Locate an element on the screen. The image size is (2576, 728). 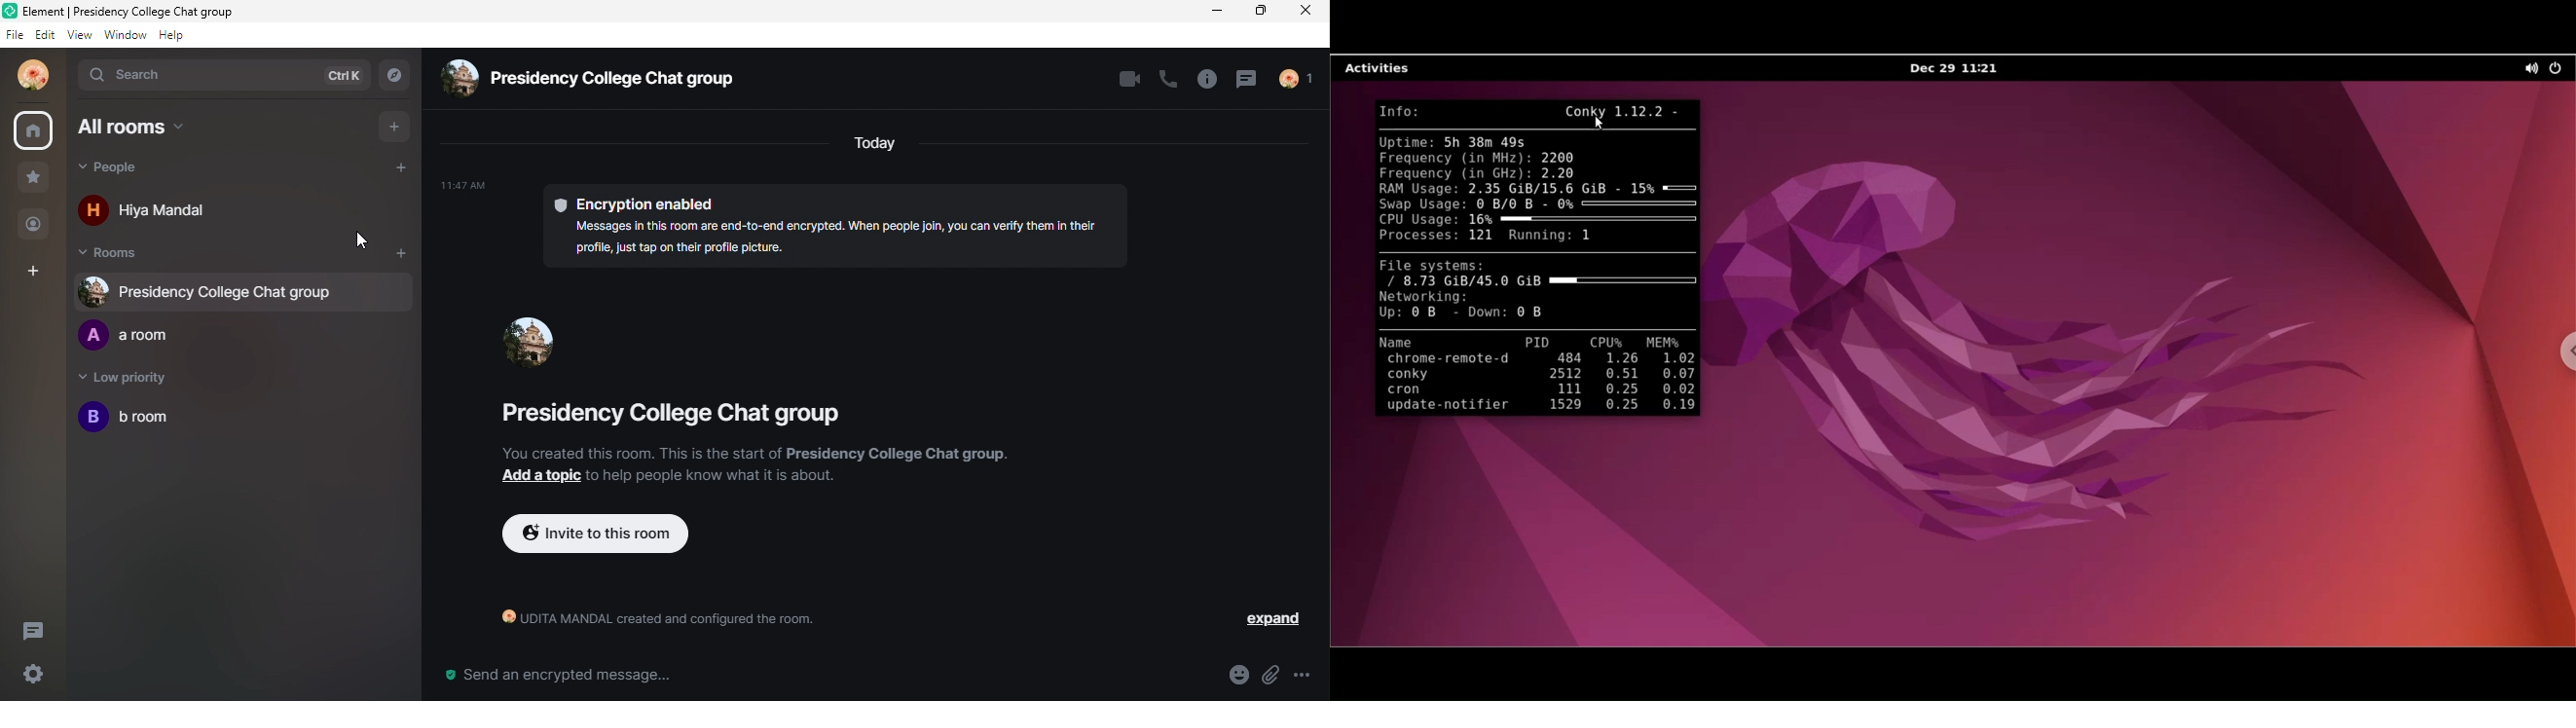
b room is located at coordinates (126, 422).